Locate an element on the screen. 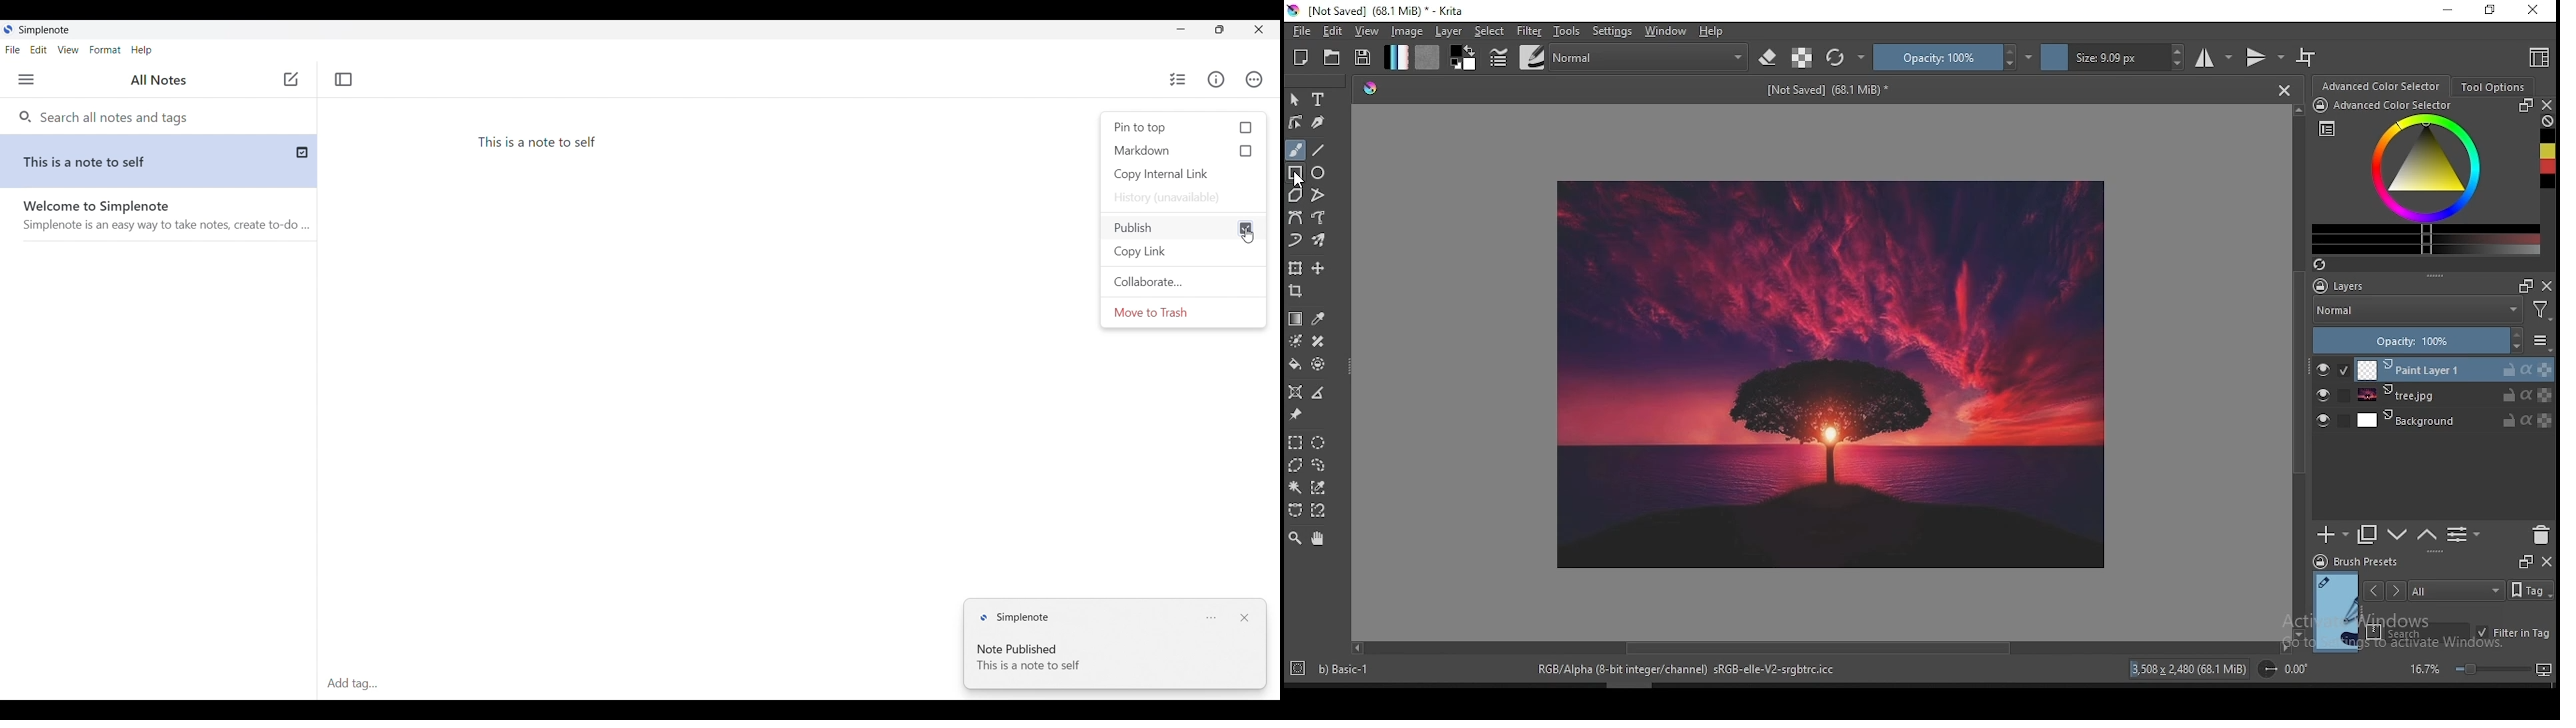 The width and height of the screenshot is (2576, 728). layers is located at coordinates (2390, 285).